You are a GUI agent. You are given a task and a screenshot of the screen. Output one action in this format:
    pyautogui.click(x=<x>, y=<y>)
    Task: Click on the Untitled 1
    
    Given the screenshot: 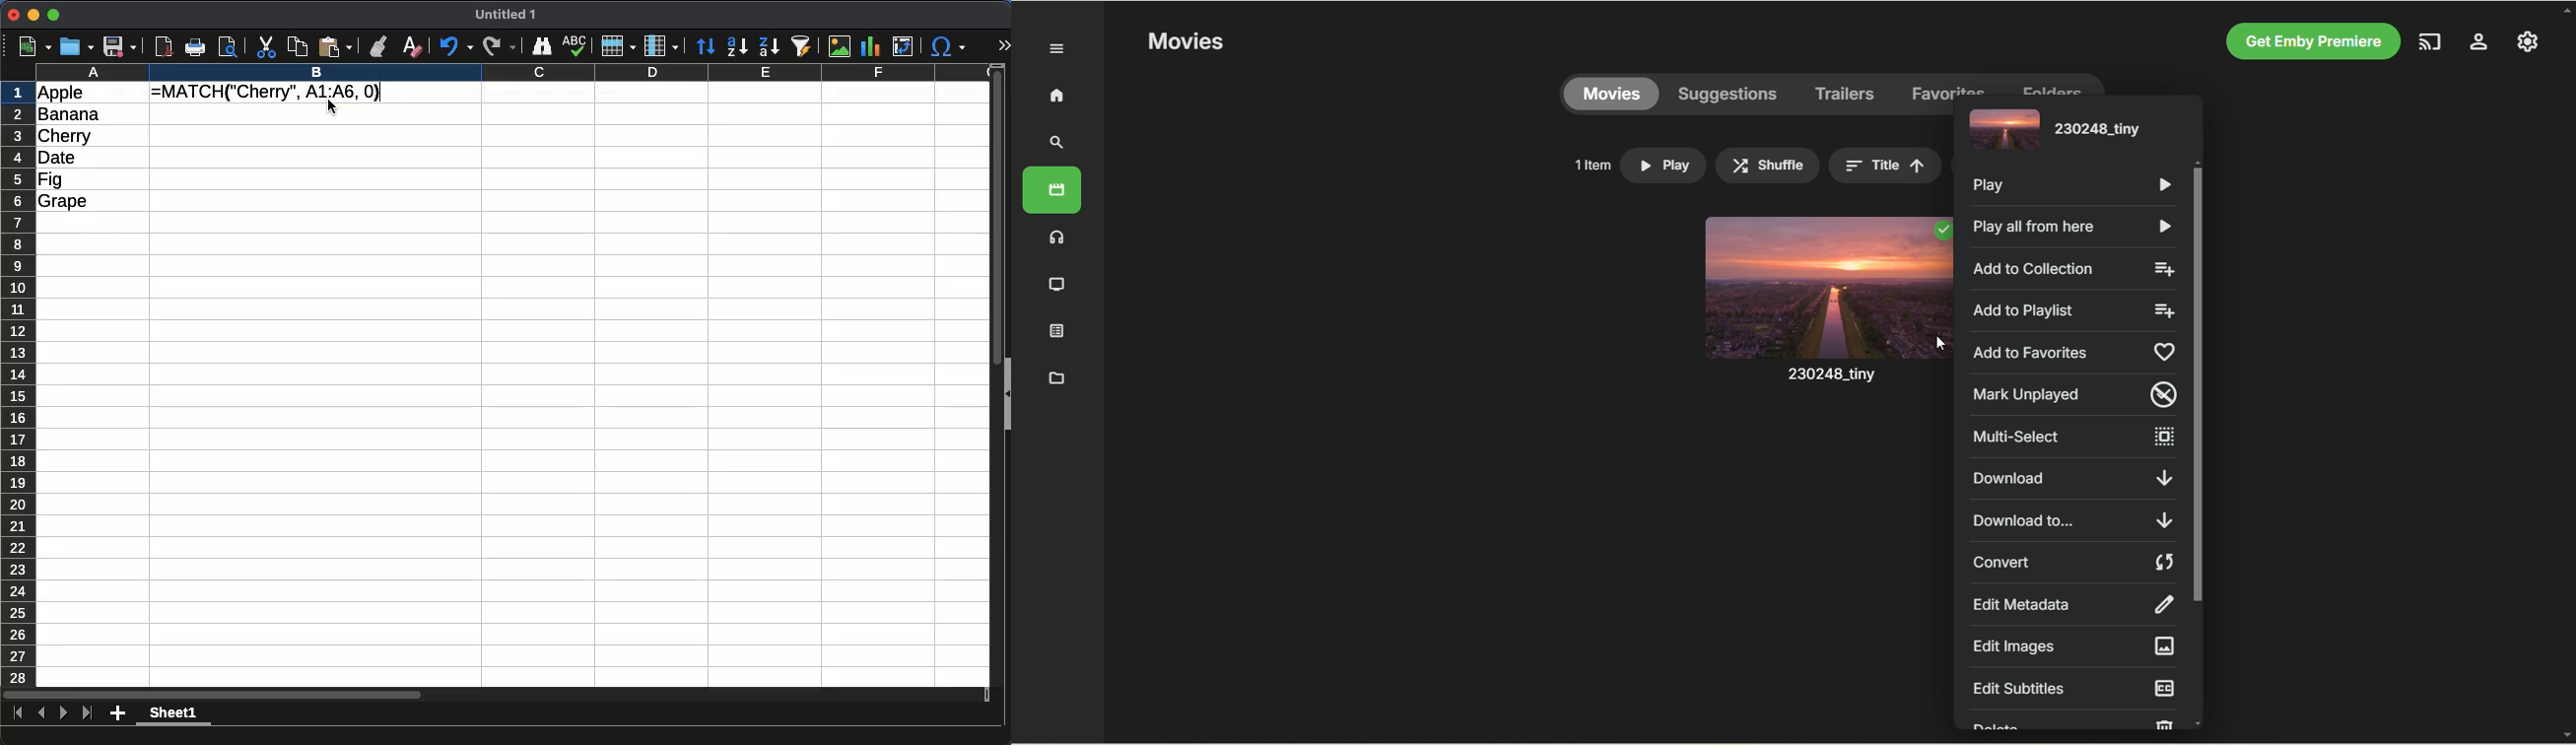 What is the action you would take?
    pyautogui.click(x=506, y=14)
    